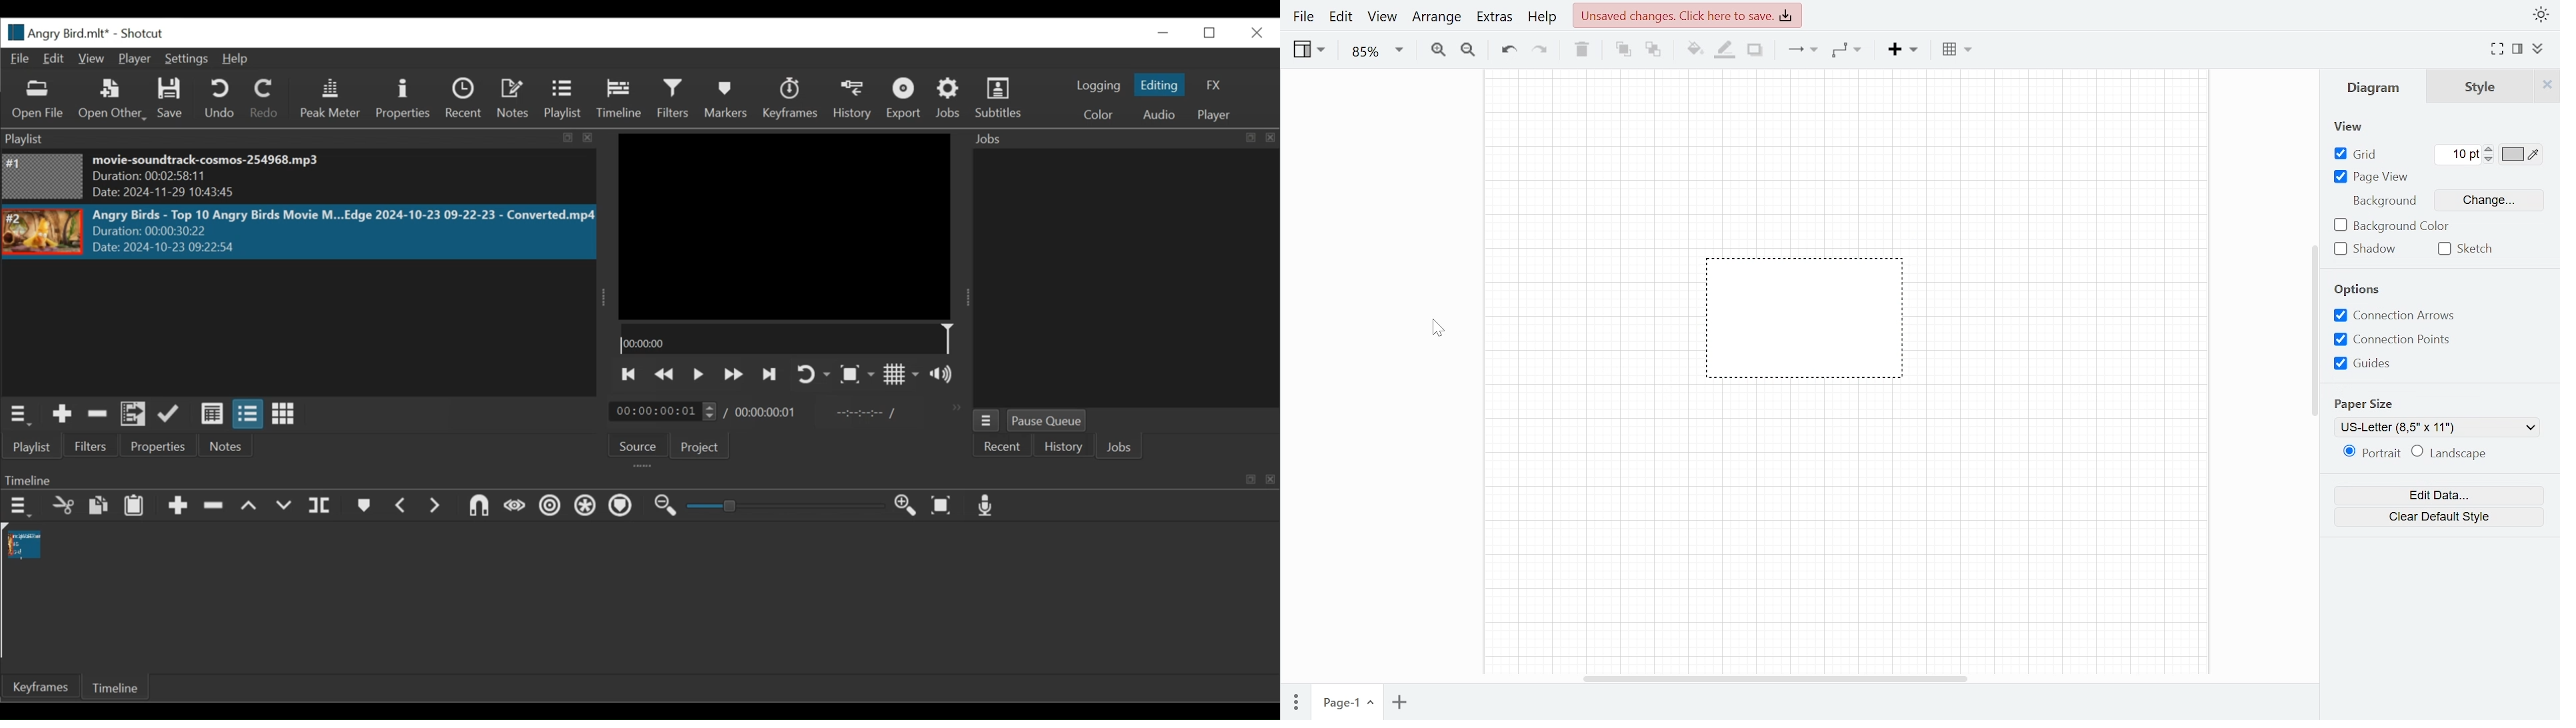 The image size is (2576, 728). What do you see at coordinates (1803, 51) in the screenshot?
I see `Connections` at bounding box center [1803, 51].